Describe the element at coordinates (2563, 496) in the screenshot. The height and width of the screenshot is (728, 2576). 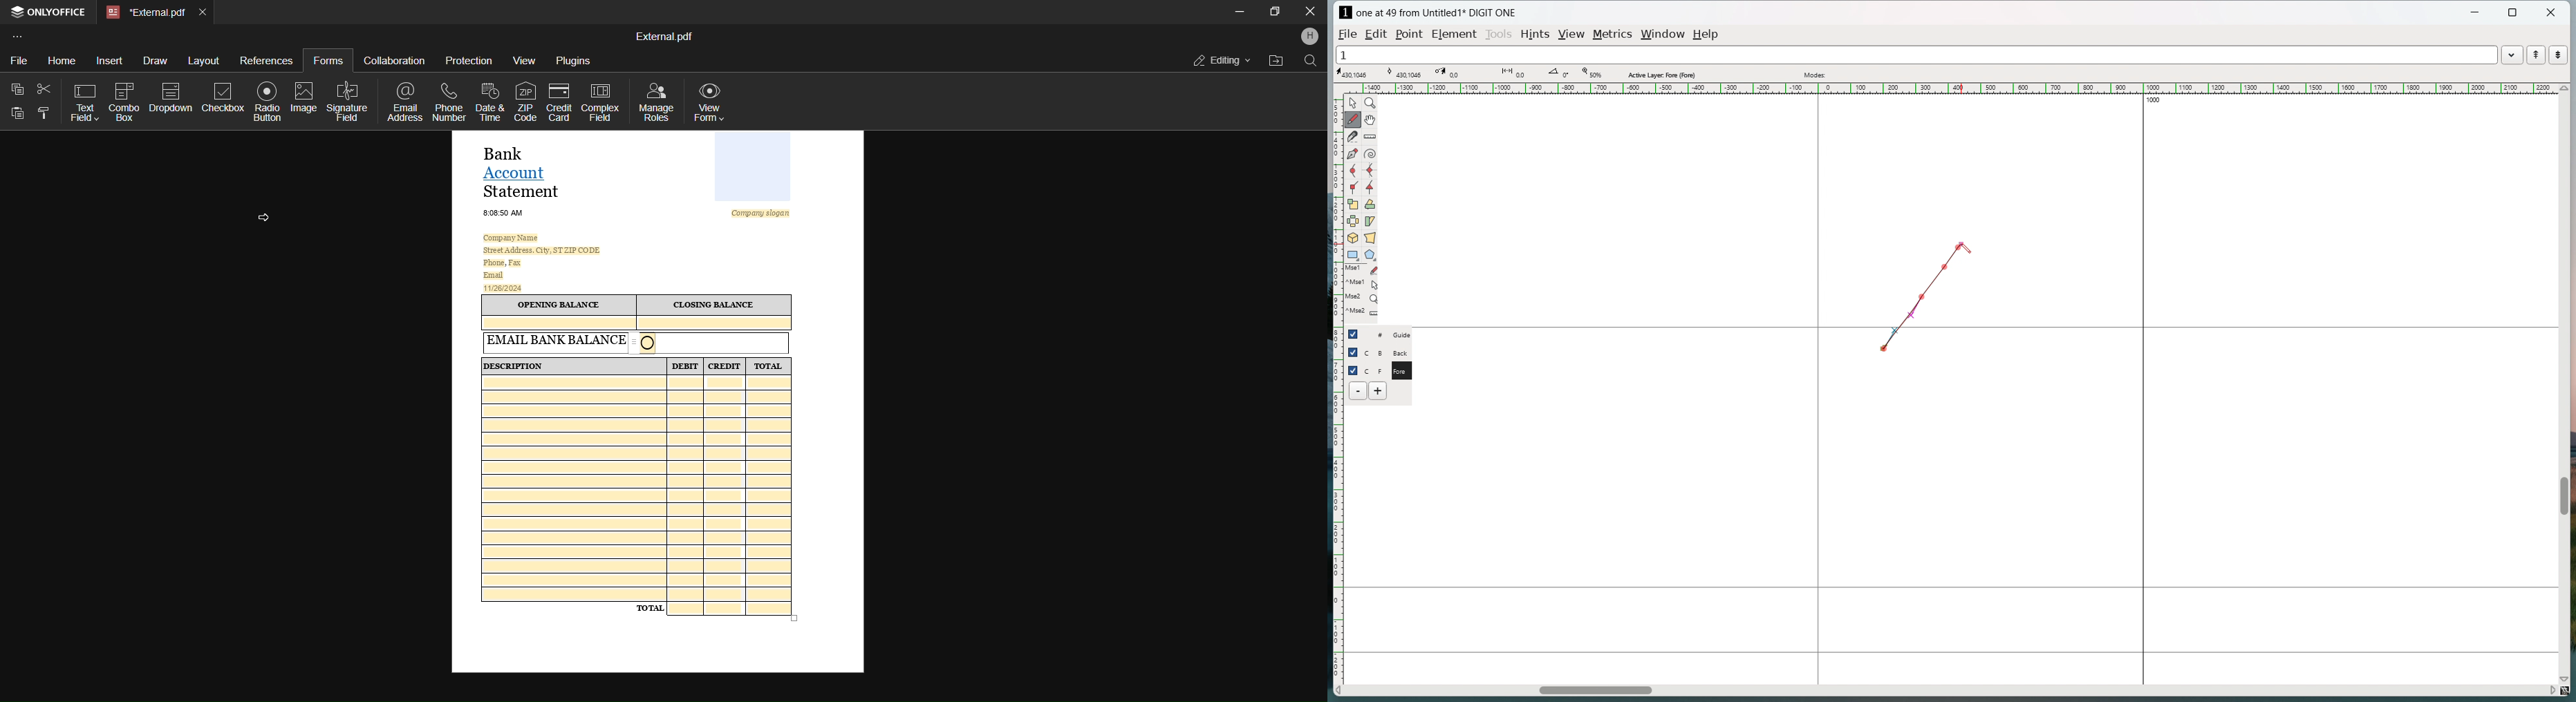
I see `vertical scrollbar` at that location.